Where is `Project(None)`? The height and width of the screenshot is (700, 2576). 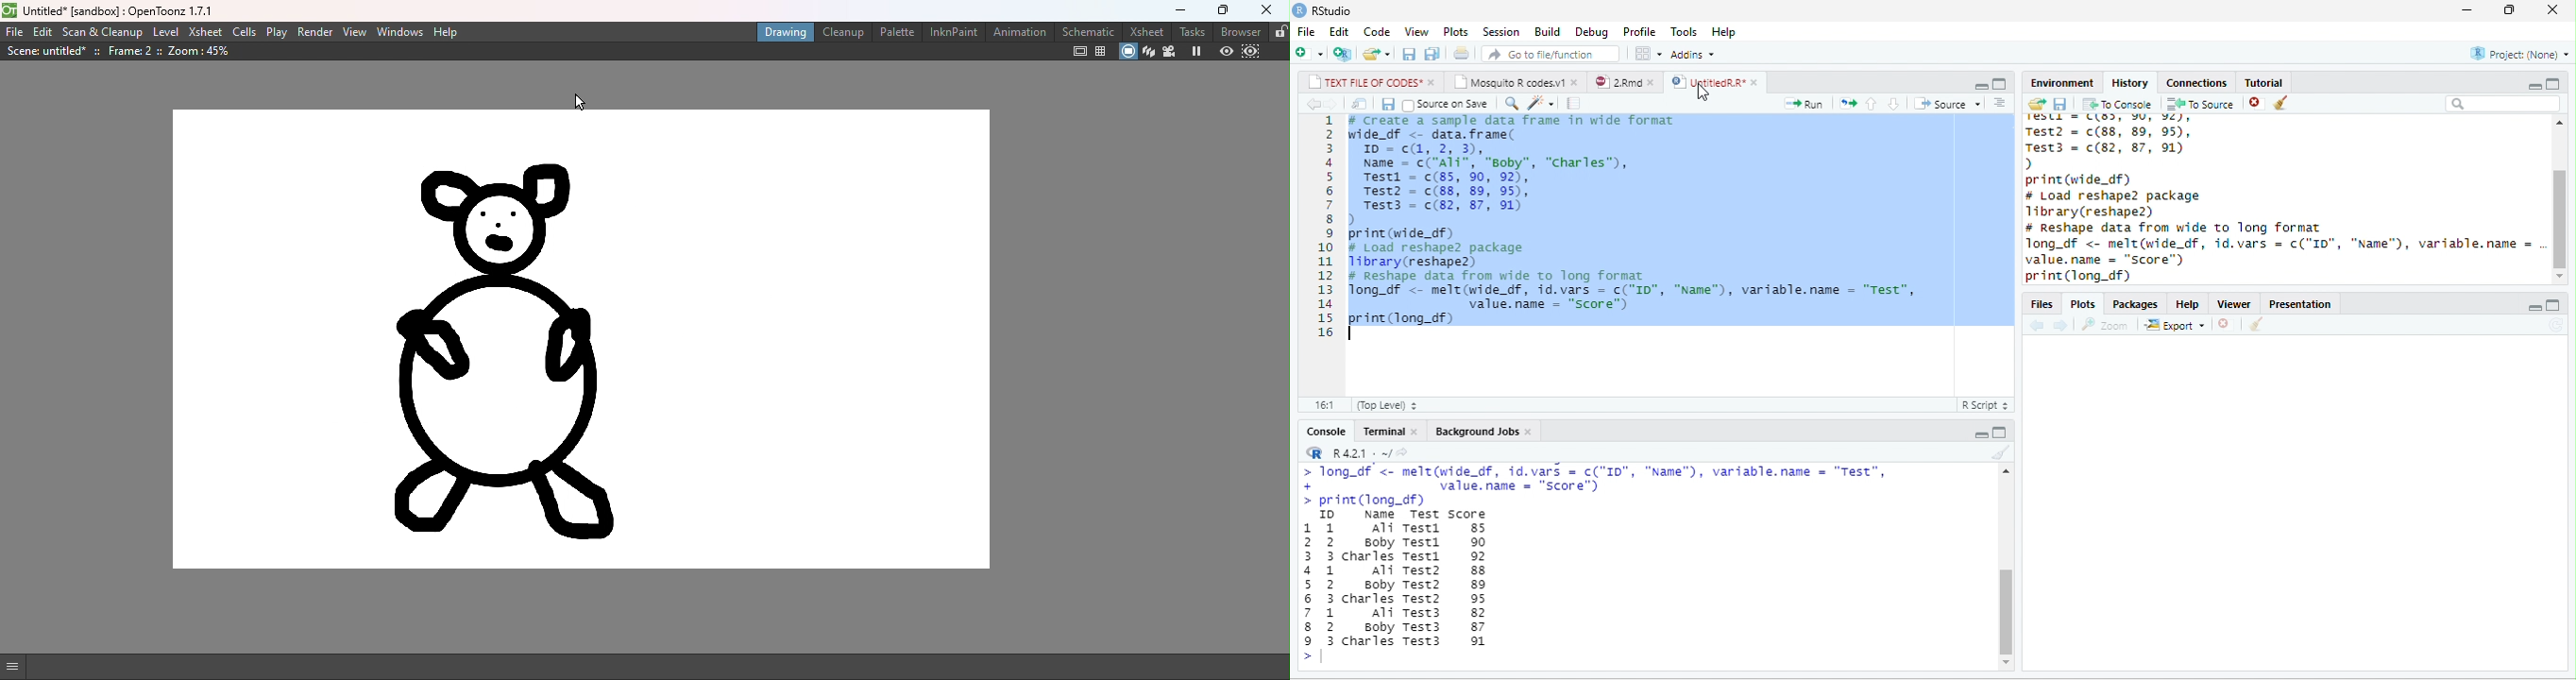 Project(None) is located at coordinates (2520, 54).